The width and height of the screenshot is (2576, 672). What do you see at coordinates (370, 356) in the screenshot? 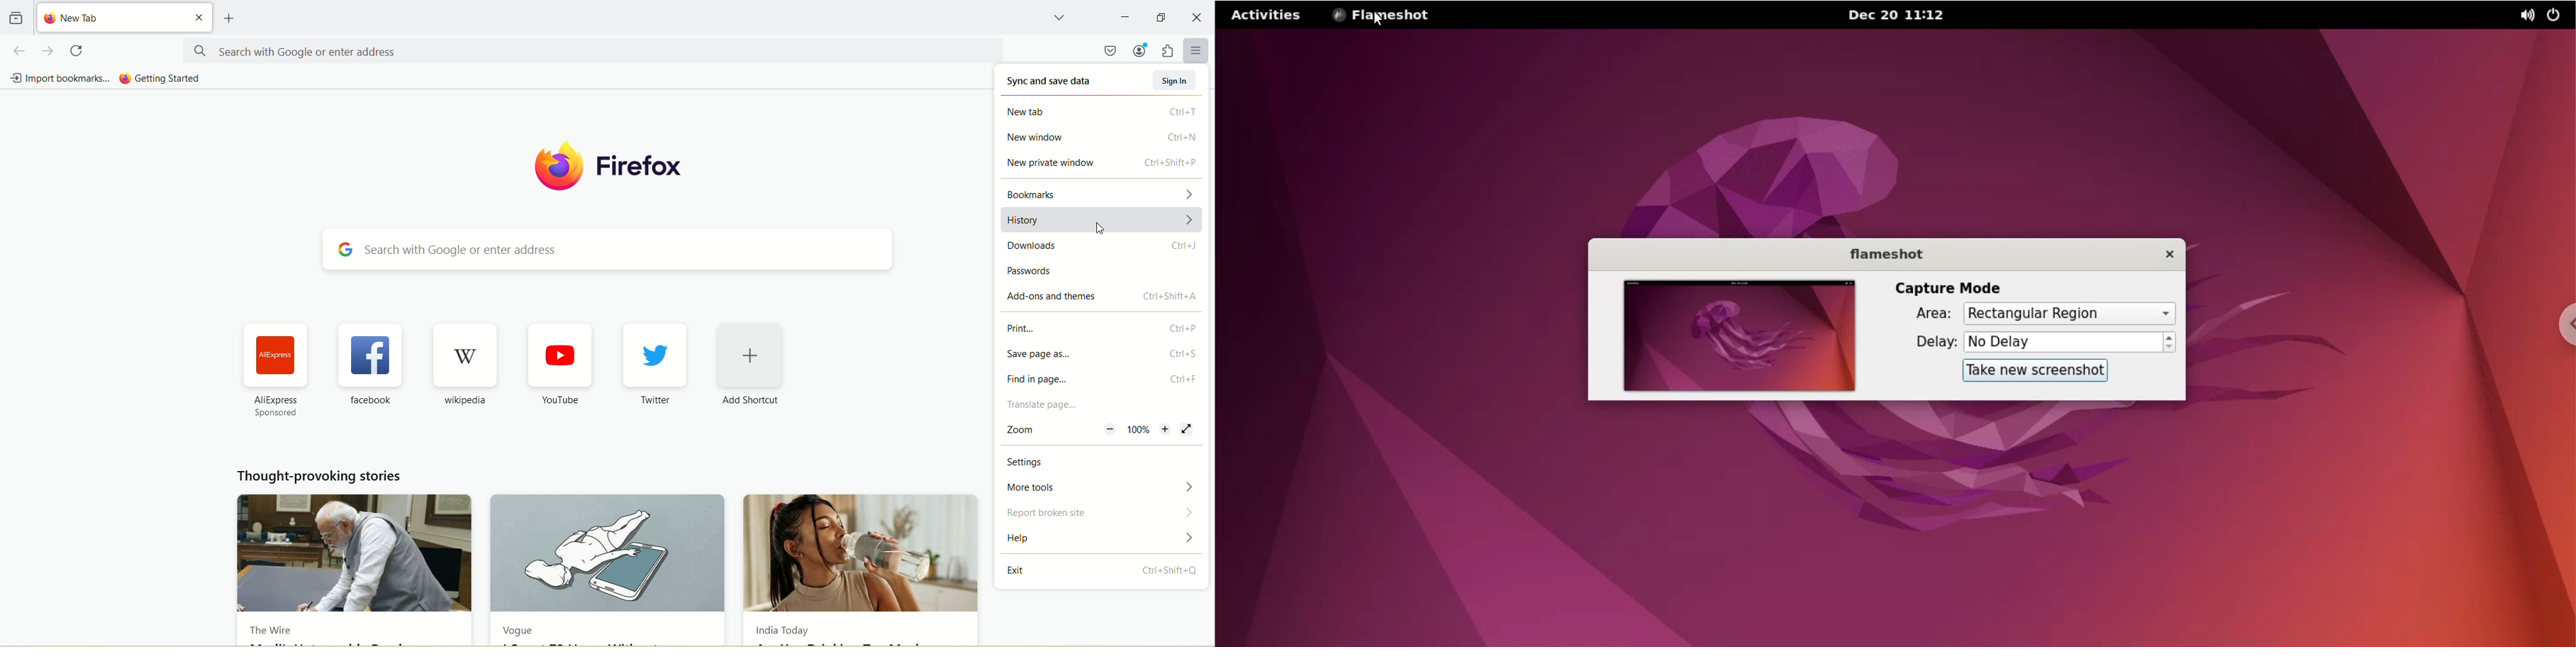
I see `facebook` at bounding box center [370, 356].